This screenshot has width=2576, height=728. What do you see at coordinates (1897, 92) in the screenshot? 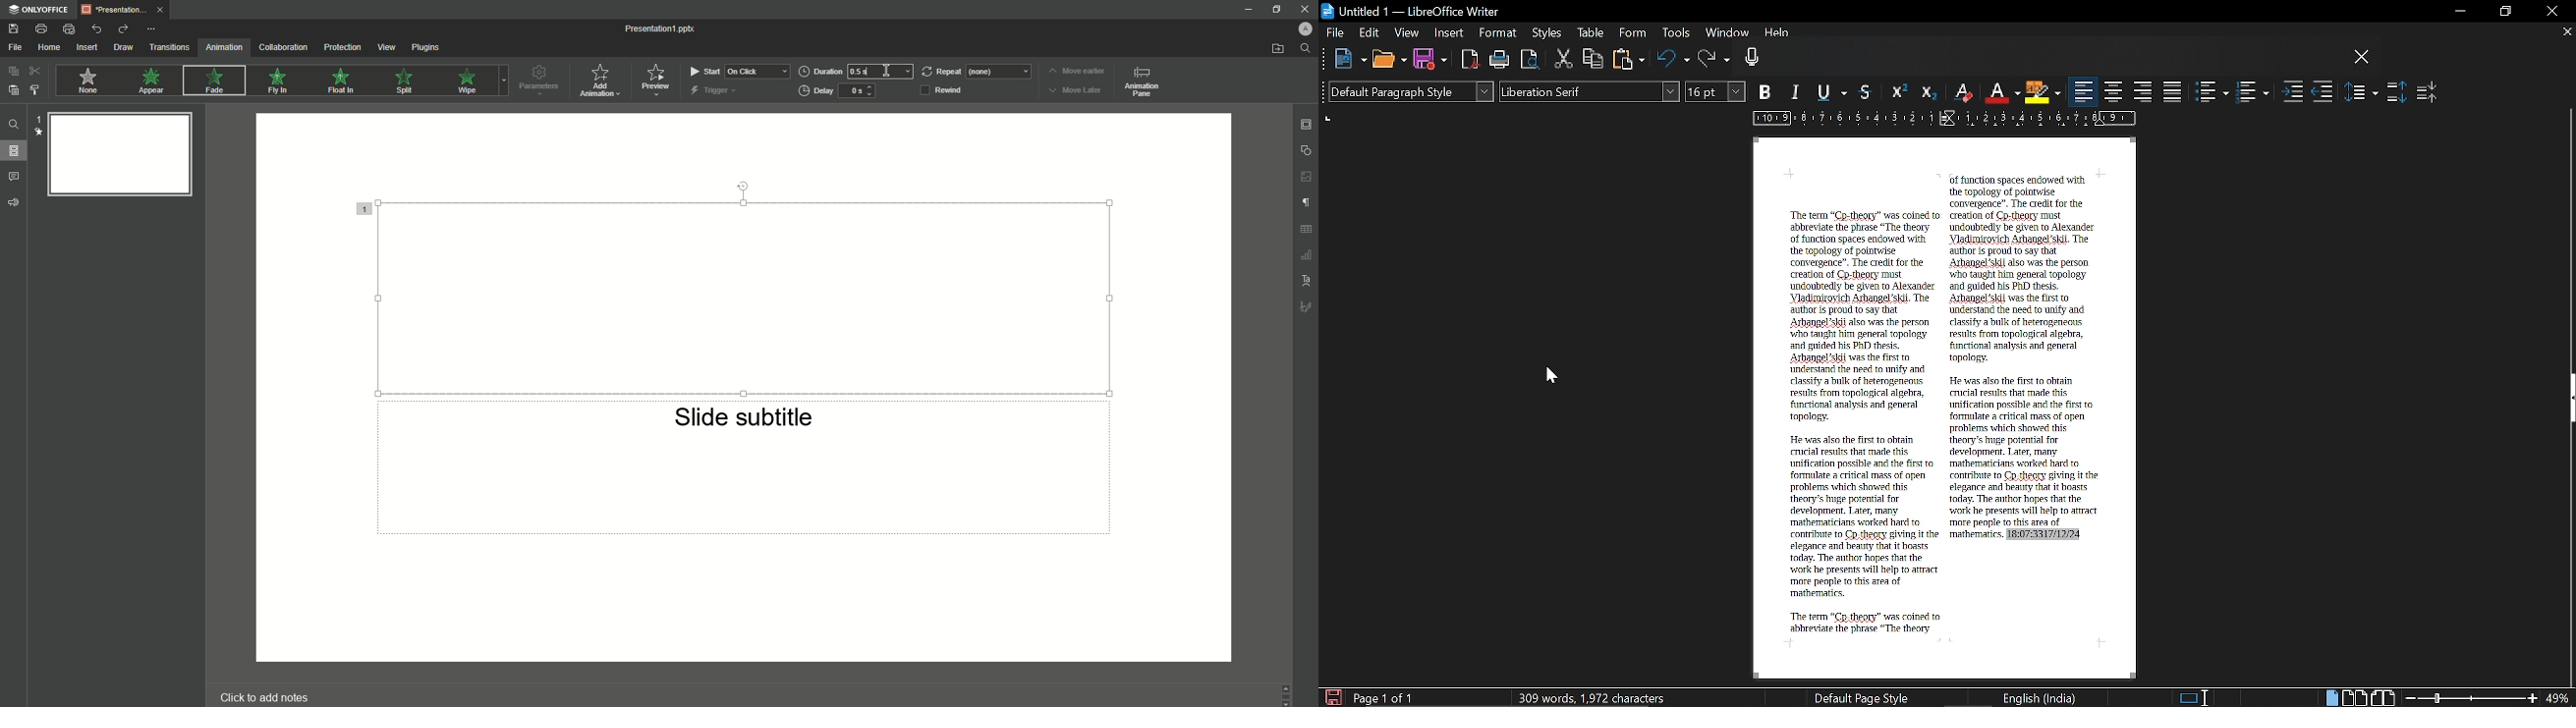
I see `Superscript` at bounding box center [1897, 92].